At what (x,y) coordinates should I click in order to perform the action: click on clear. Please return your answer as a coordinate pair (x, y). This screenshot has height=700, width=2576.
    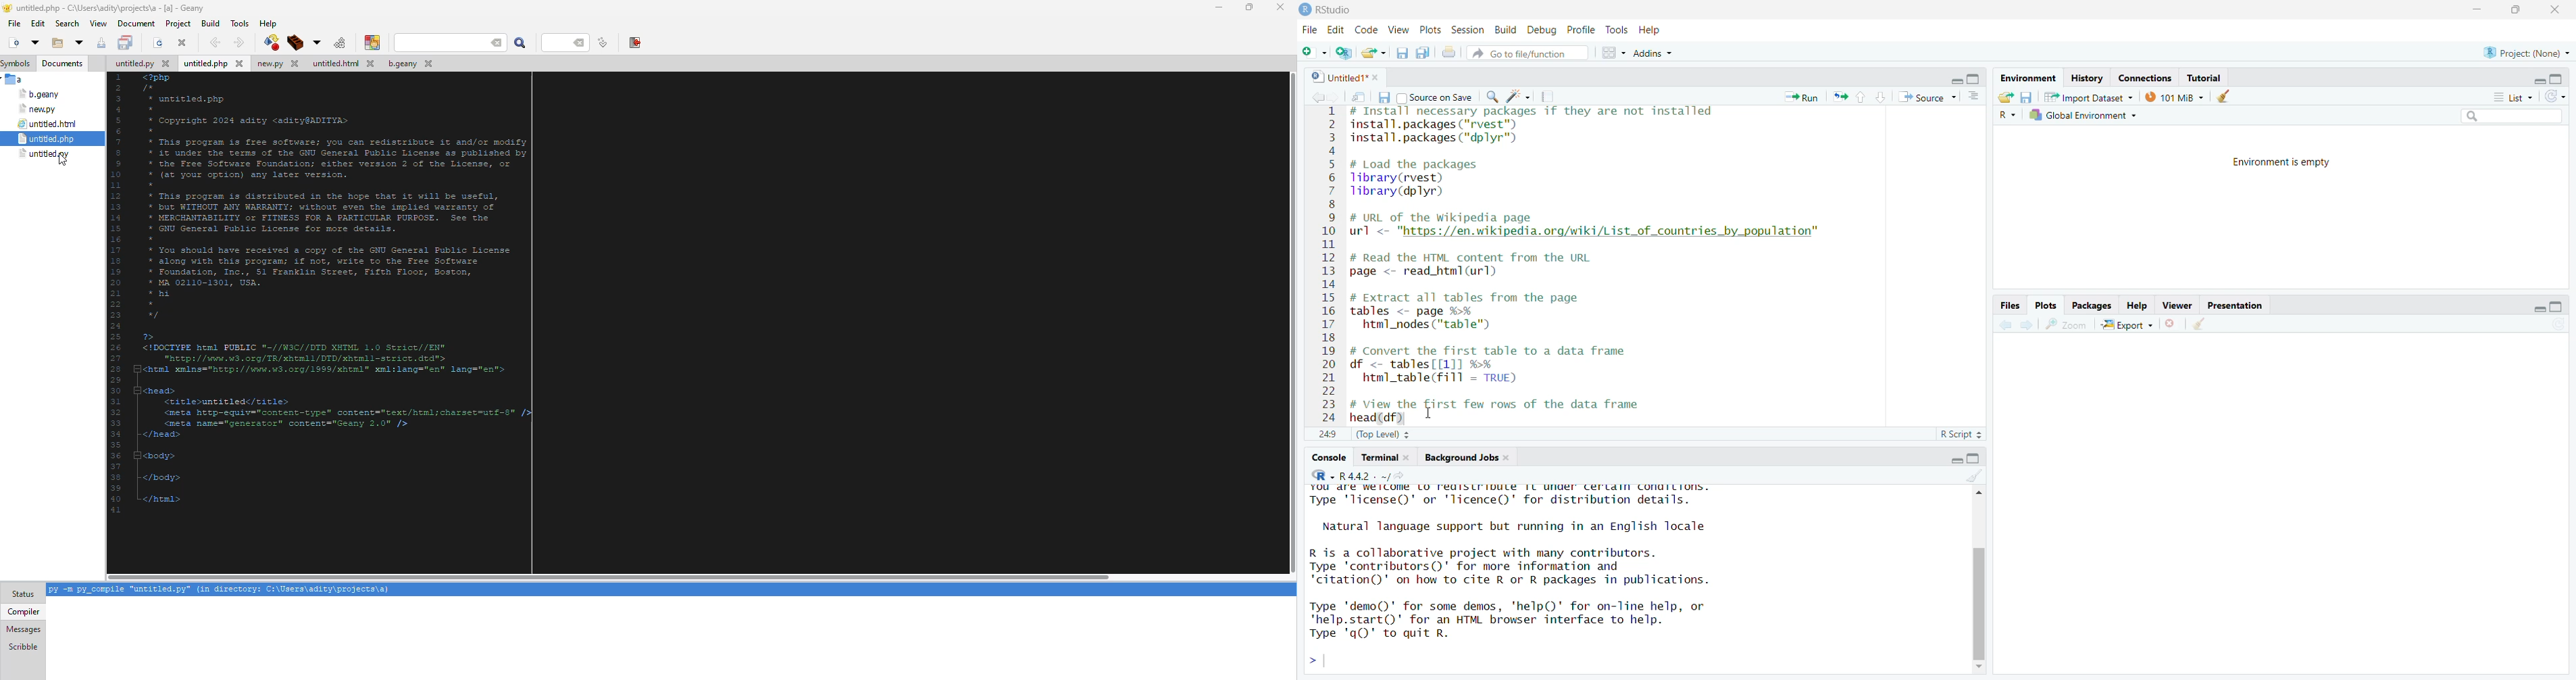
    Looking at the image, I should click on (1975, 475).